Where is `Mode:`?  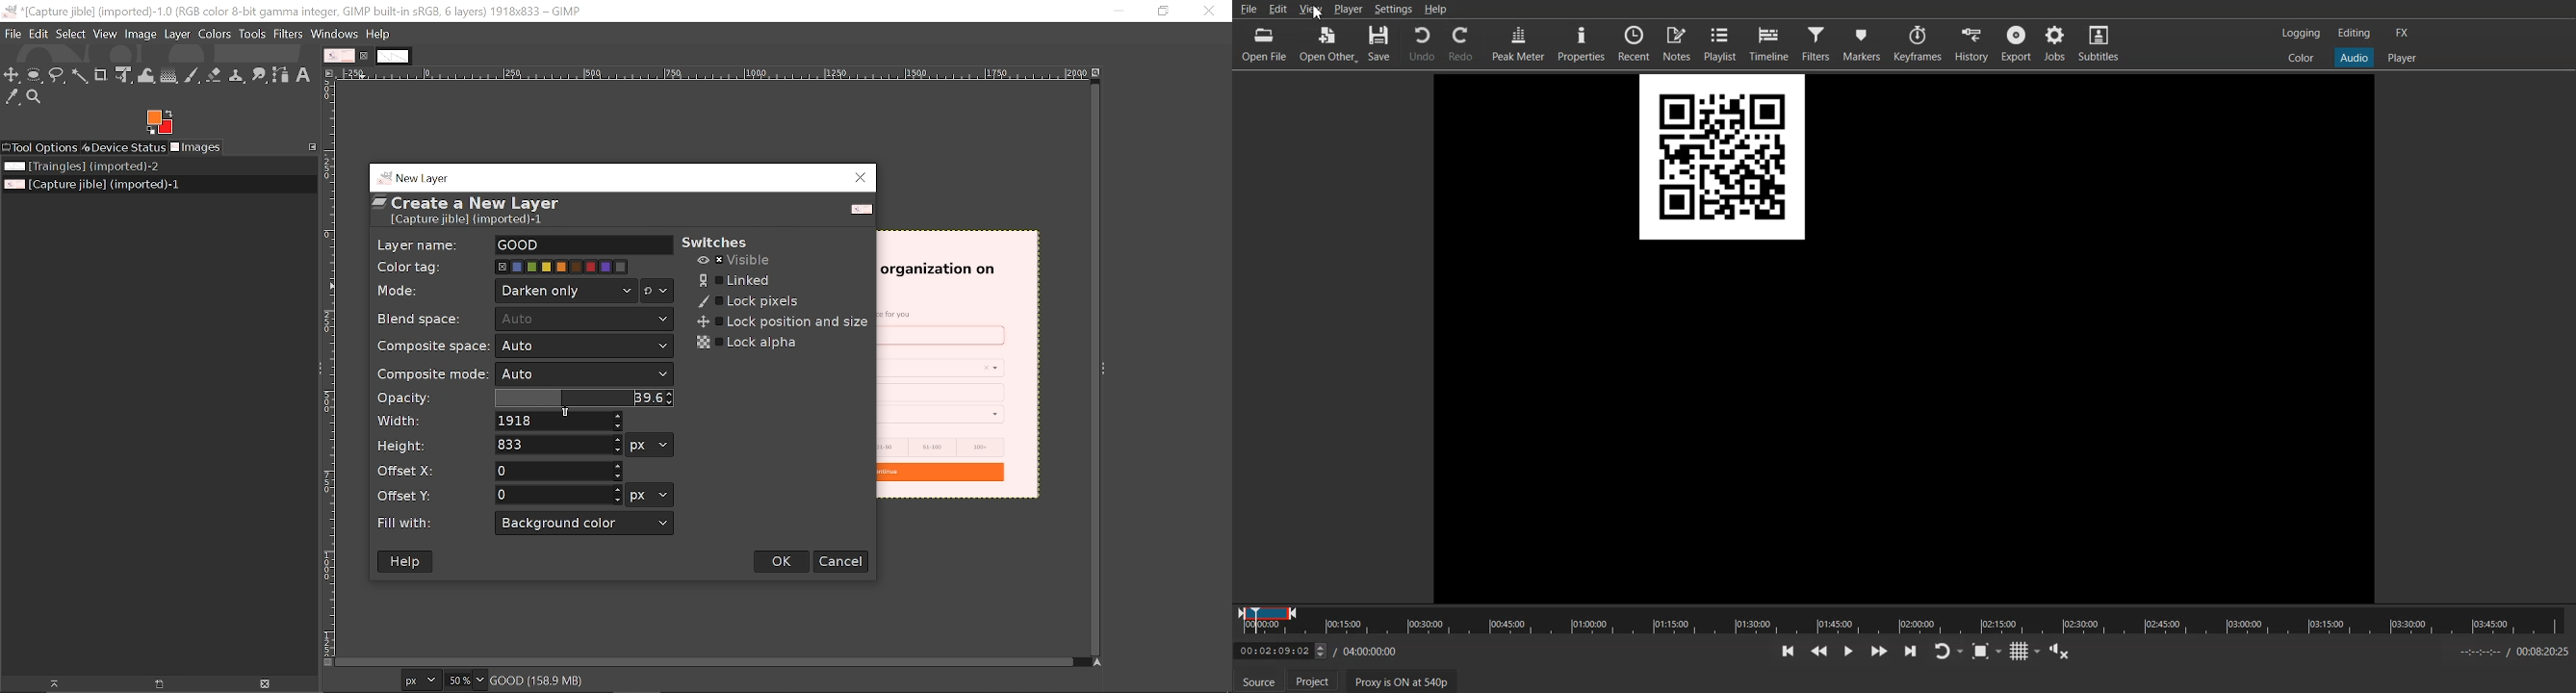
Mode: is located at coordinates (400, 293).